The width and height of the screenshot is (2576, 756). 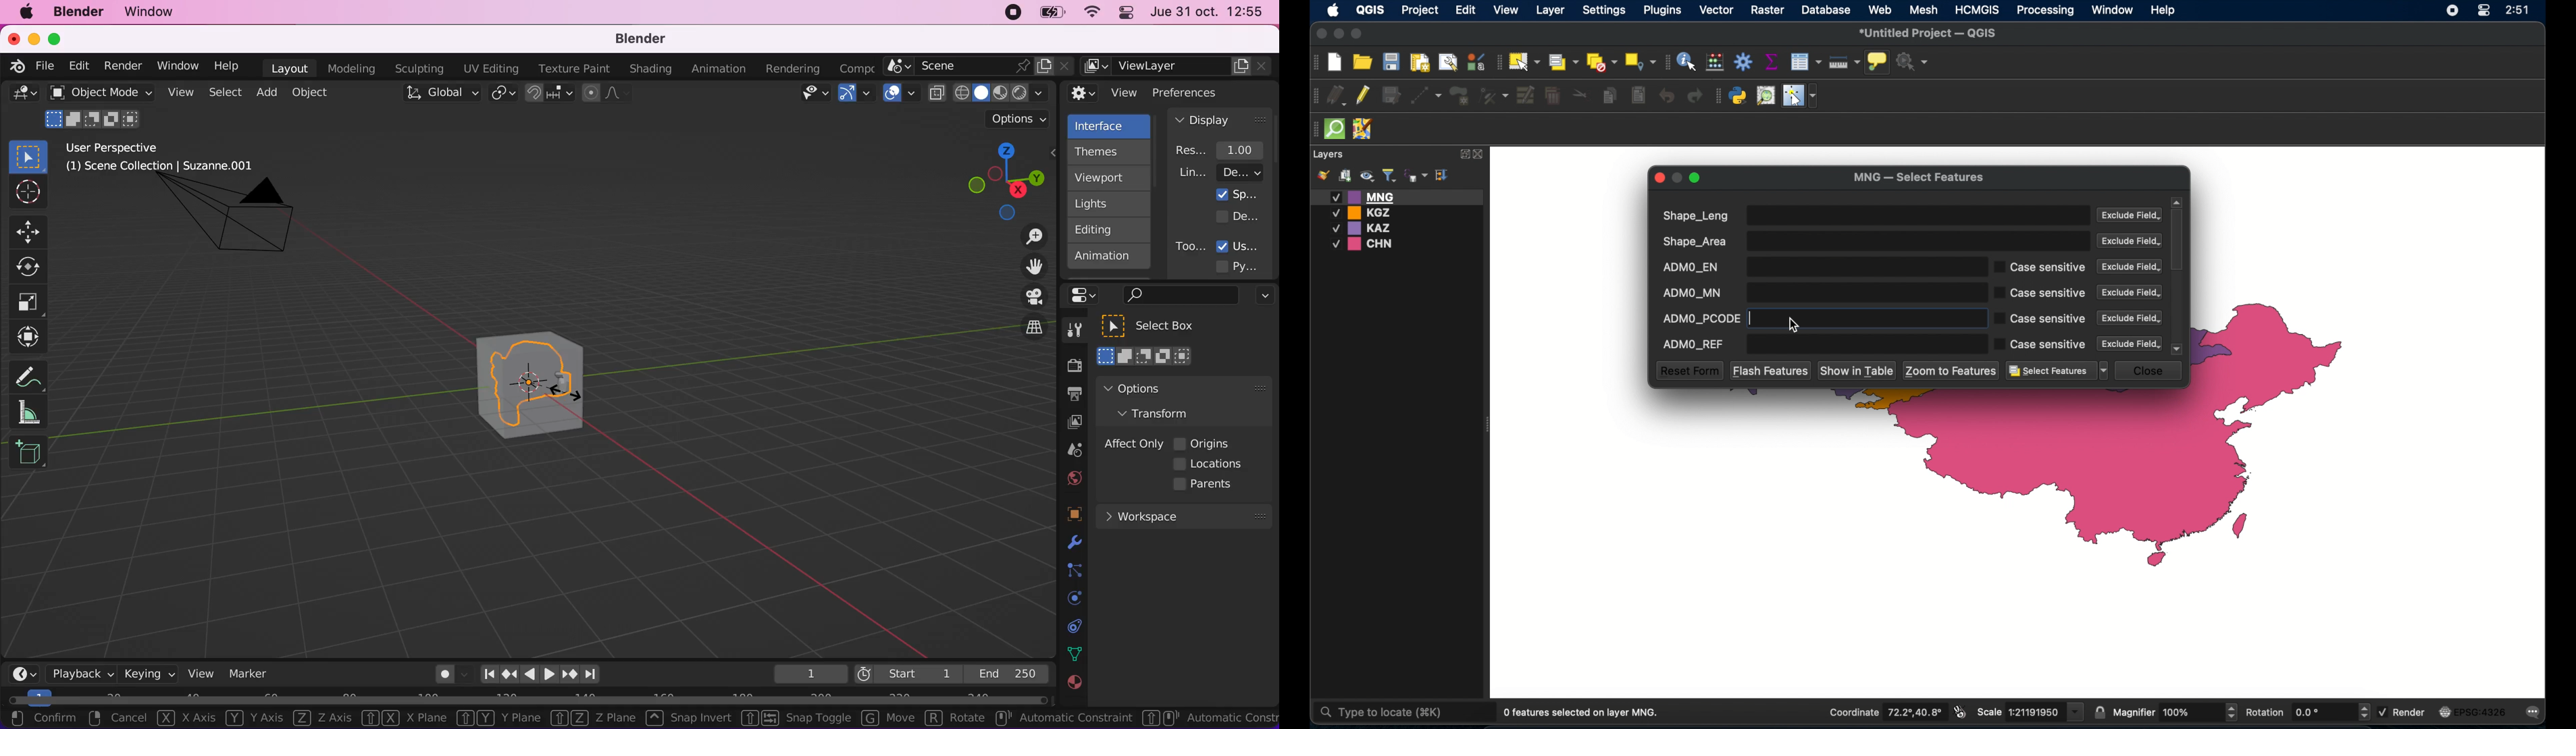 I want to click on locations, so click(x=1212, y=464).